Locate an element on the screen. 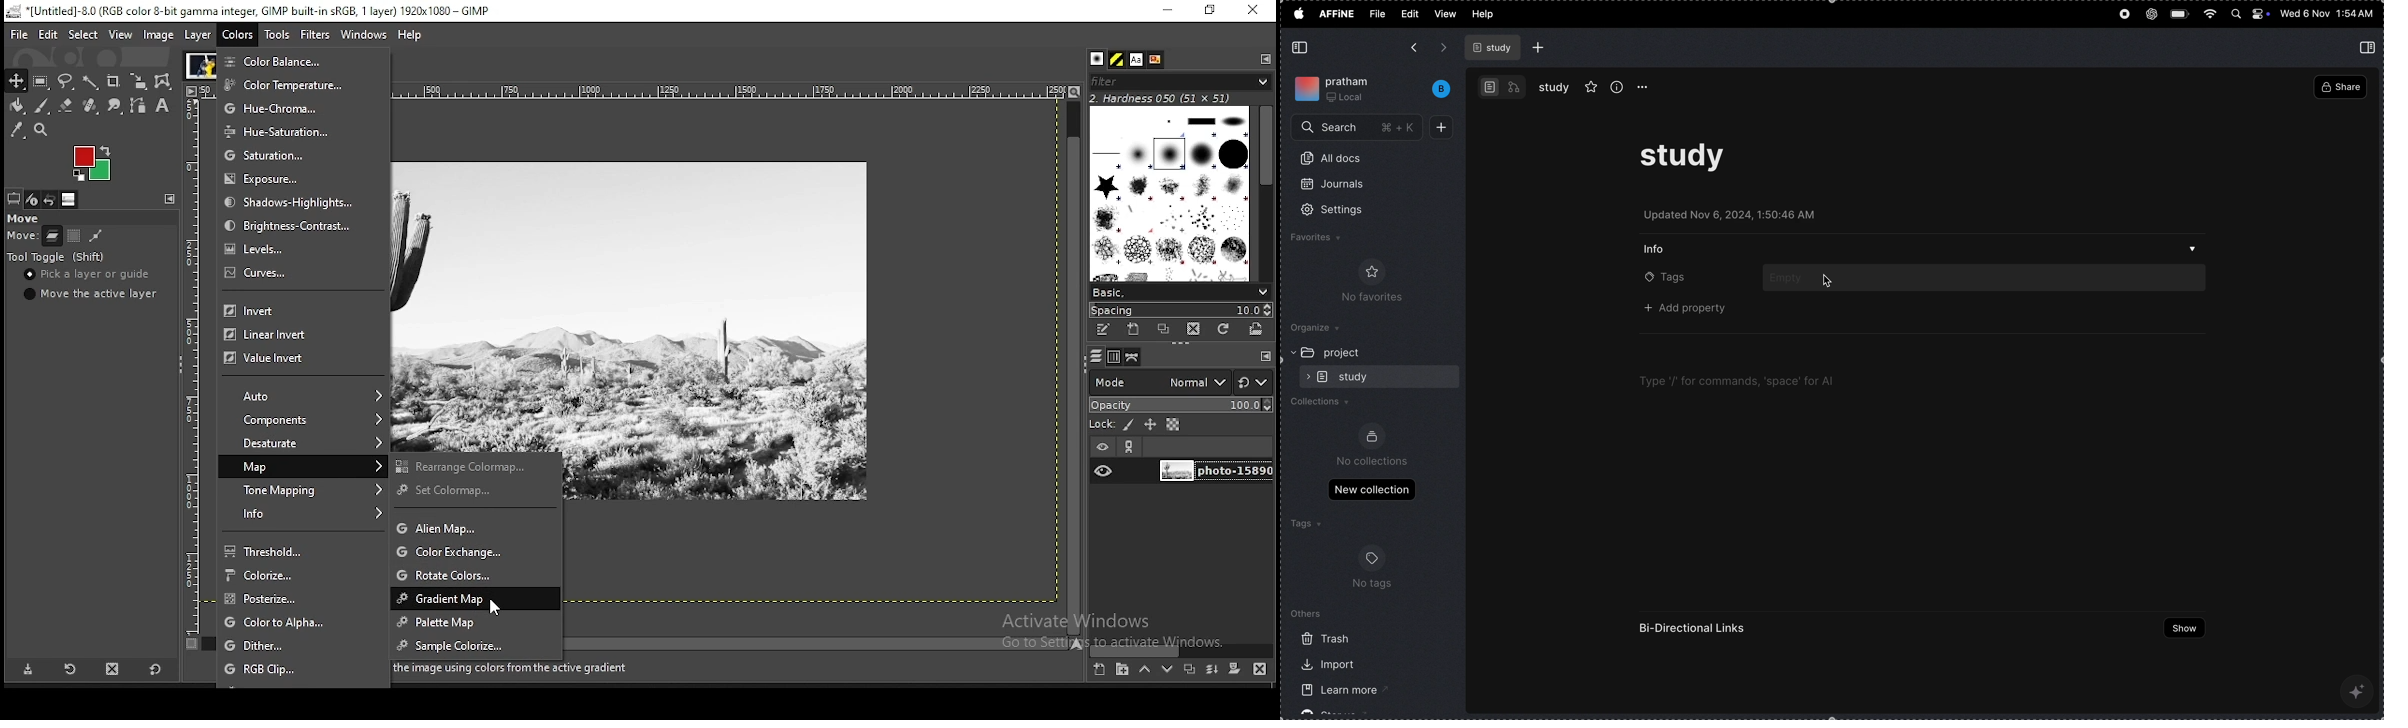 The height and width of the screenshot is (728, 2408). mode is located at coordinates (1159, 381).